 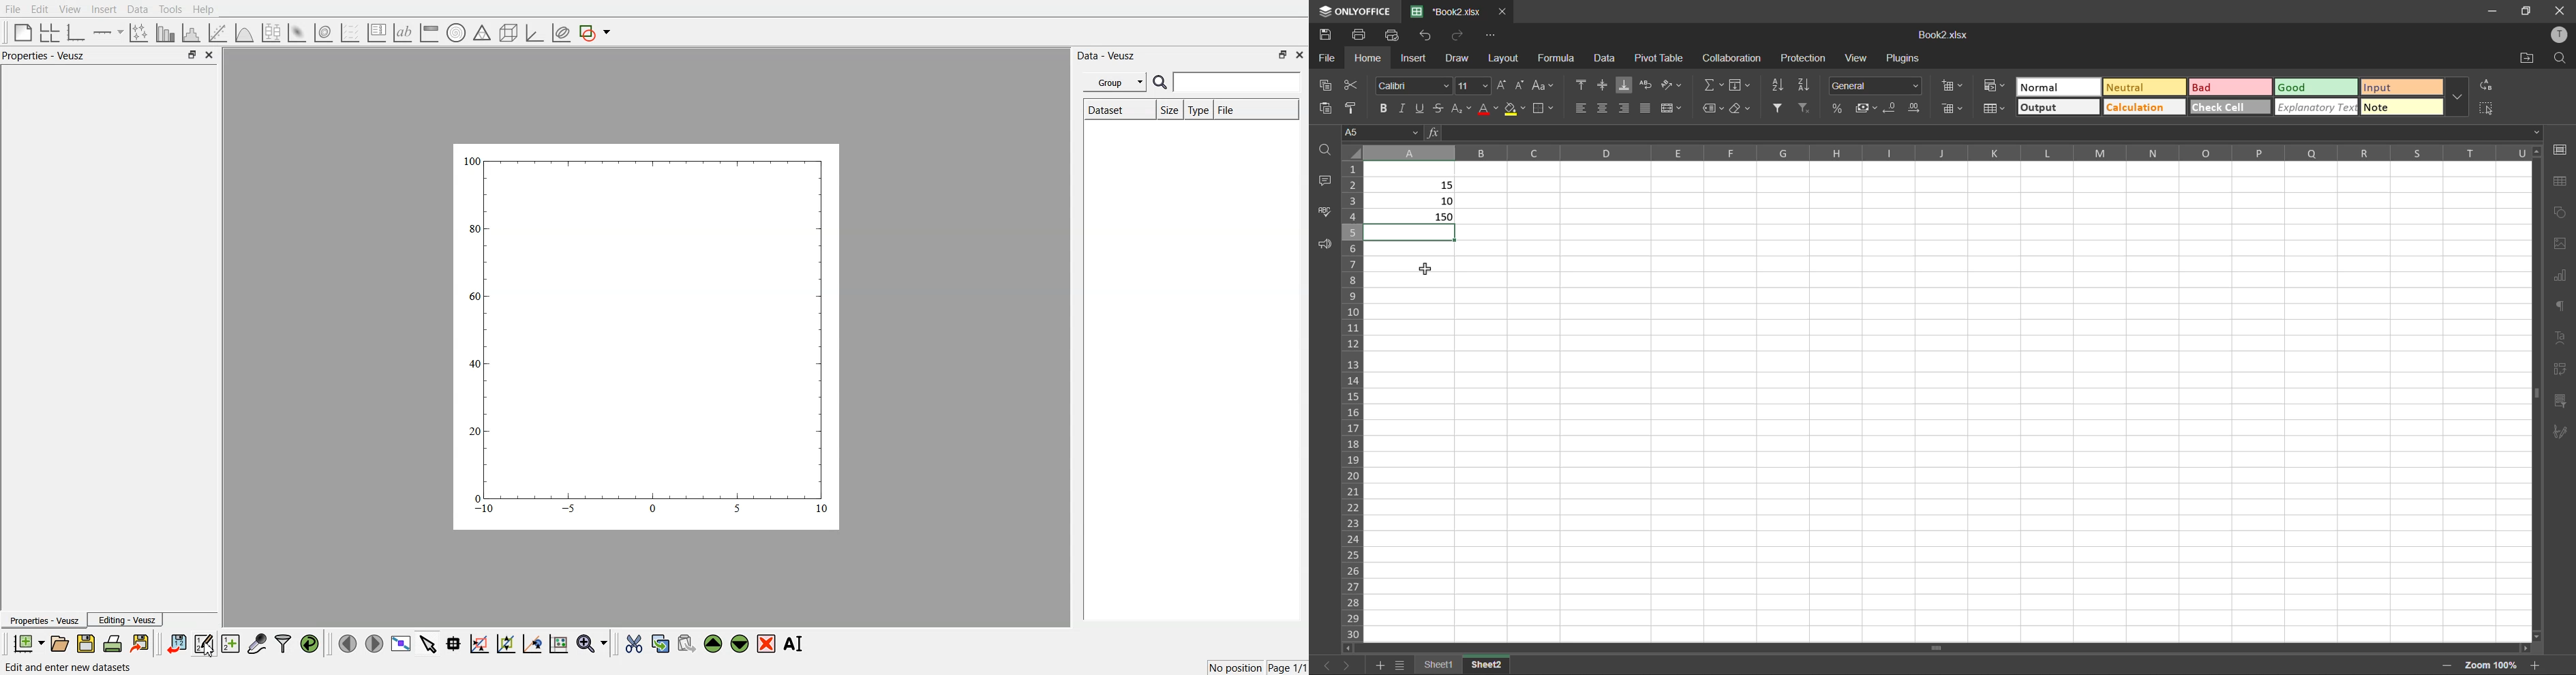 What do you see at coordinates (1438, 665) in the screenshot?
I see `sheet 1` at bounding box center [1438, 665].